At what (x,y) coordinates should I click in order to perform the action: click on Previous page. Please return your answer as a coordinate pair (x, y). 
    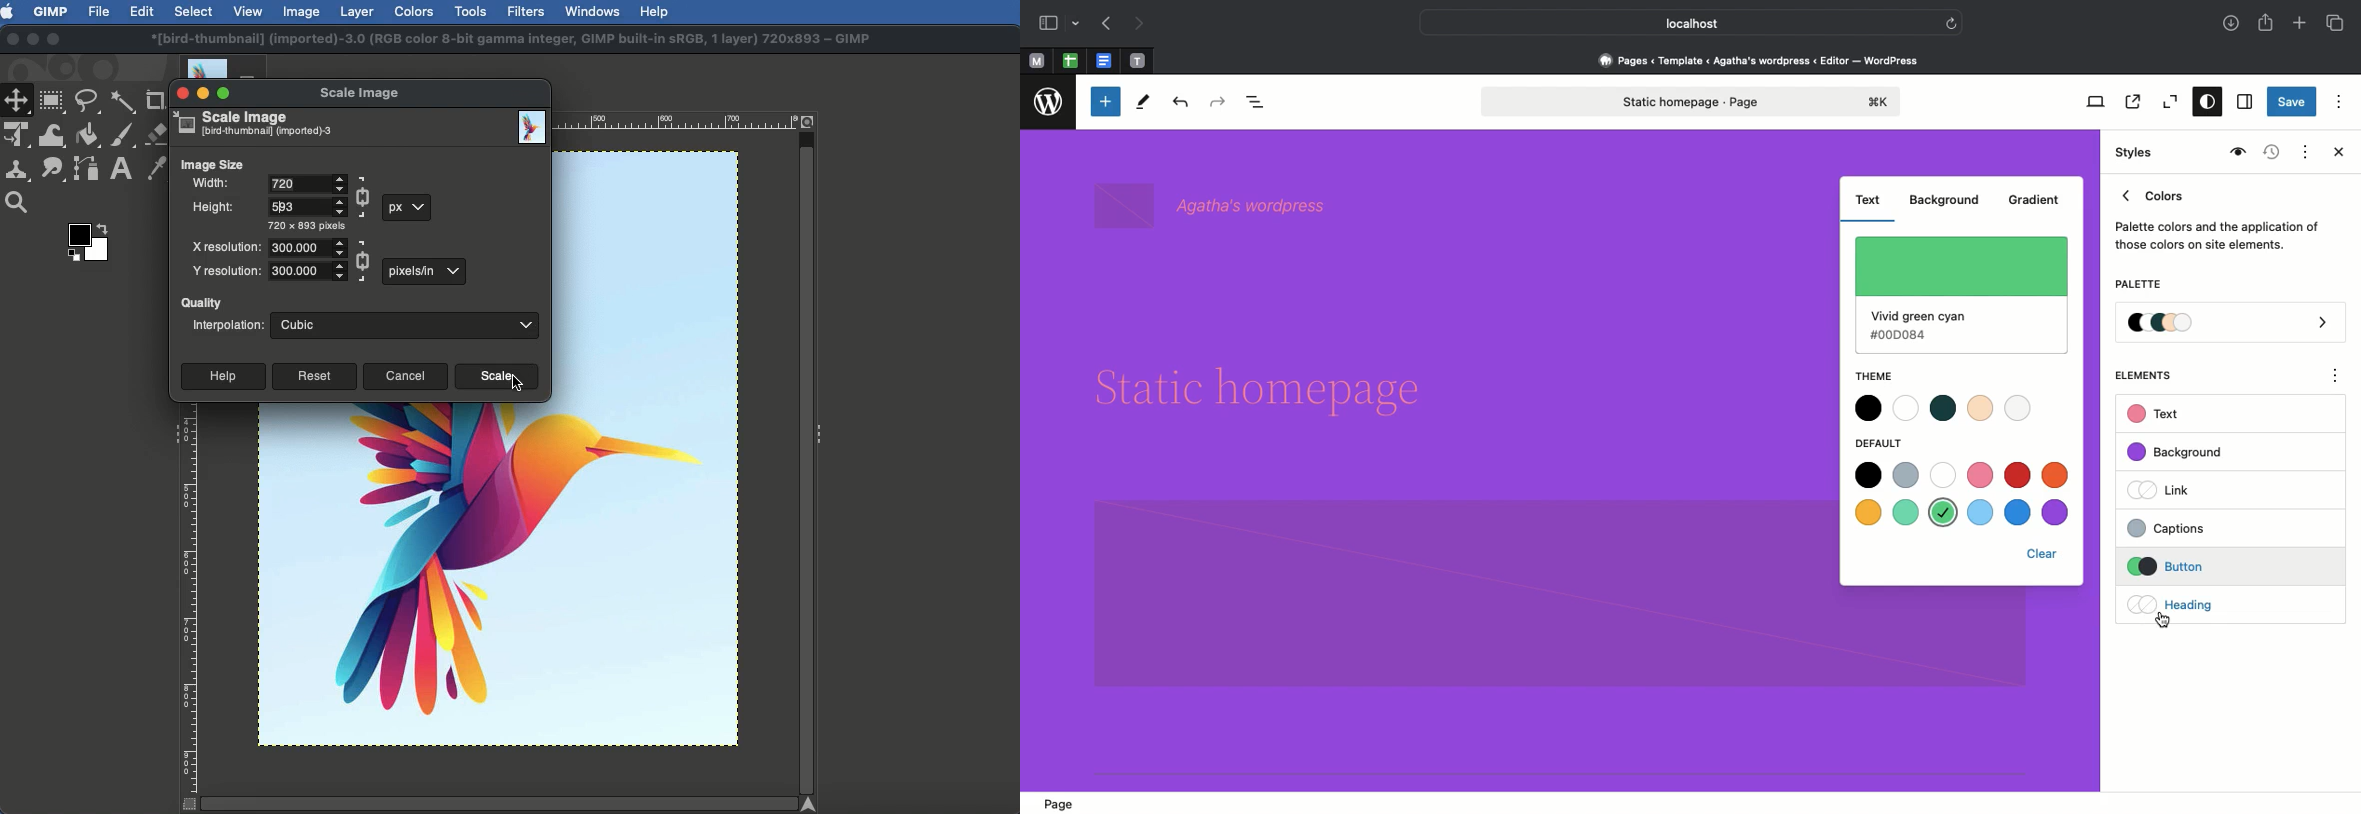
    Looking at the image, I should click on (1105, 25).